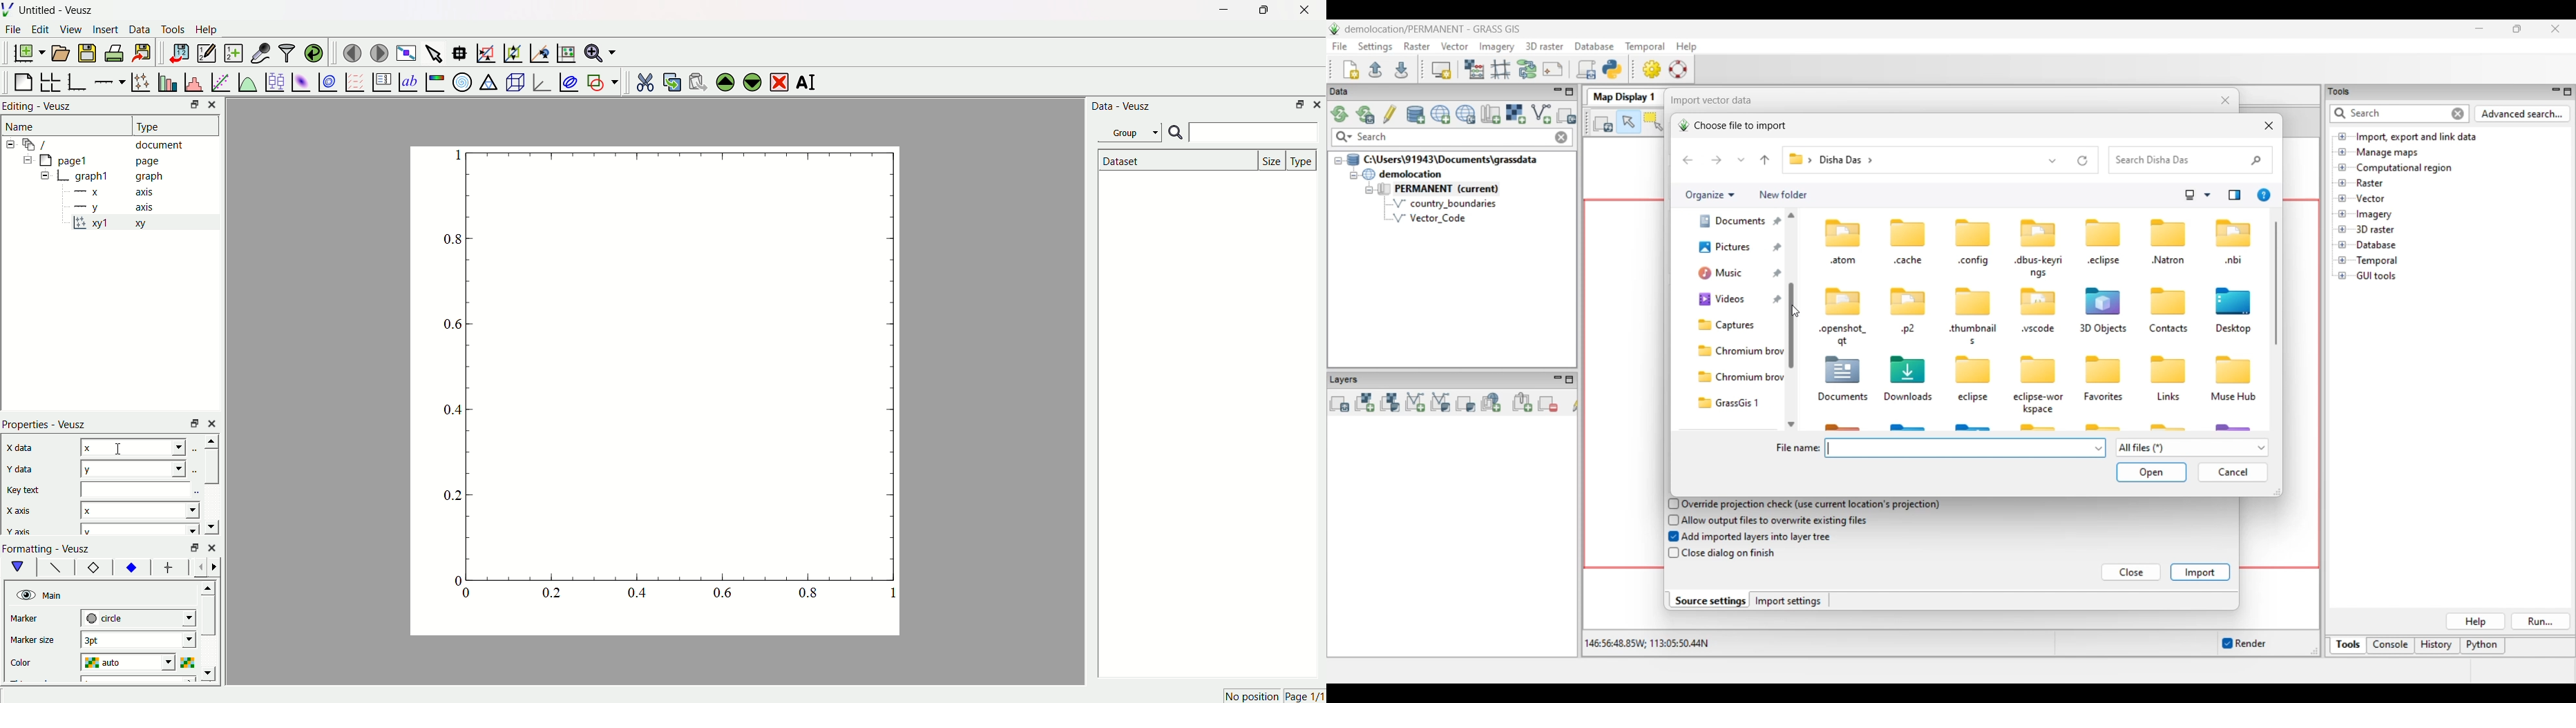 This screenshot has width=2576, height=728. What do you see at coordinates (36, 642) in the screenshot?
I see `marker size` at bounding box center [36, 642].